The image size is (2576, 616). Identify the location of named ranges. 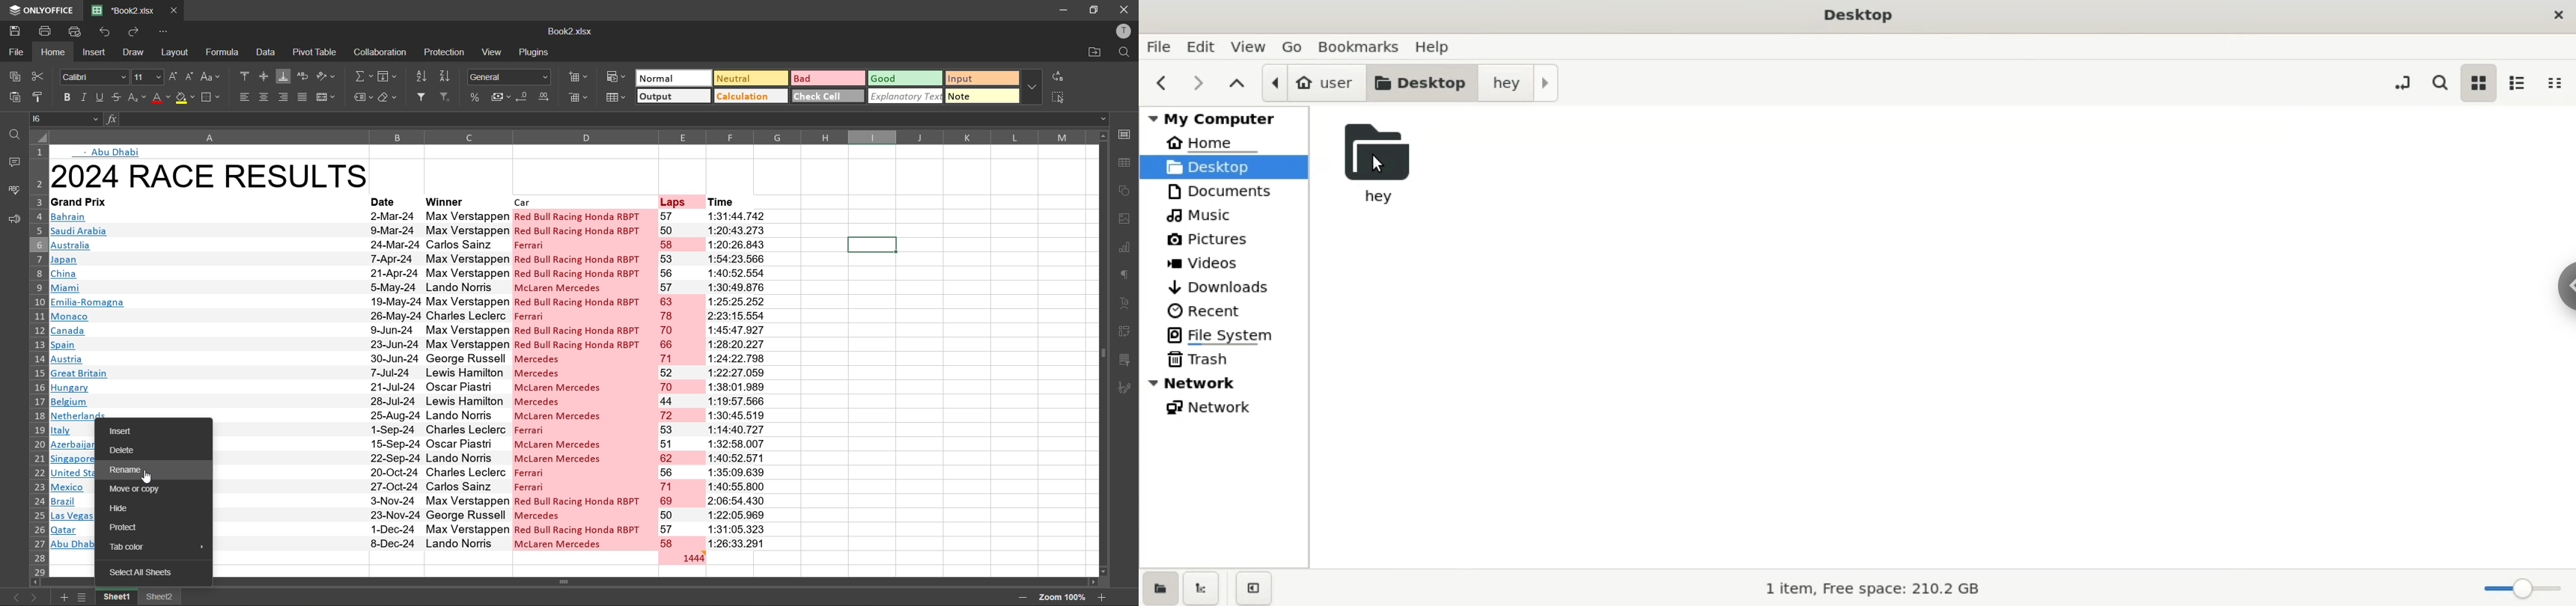
(360, 99).